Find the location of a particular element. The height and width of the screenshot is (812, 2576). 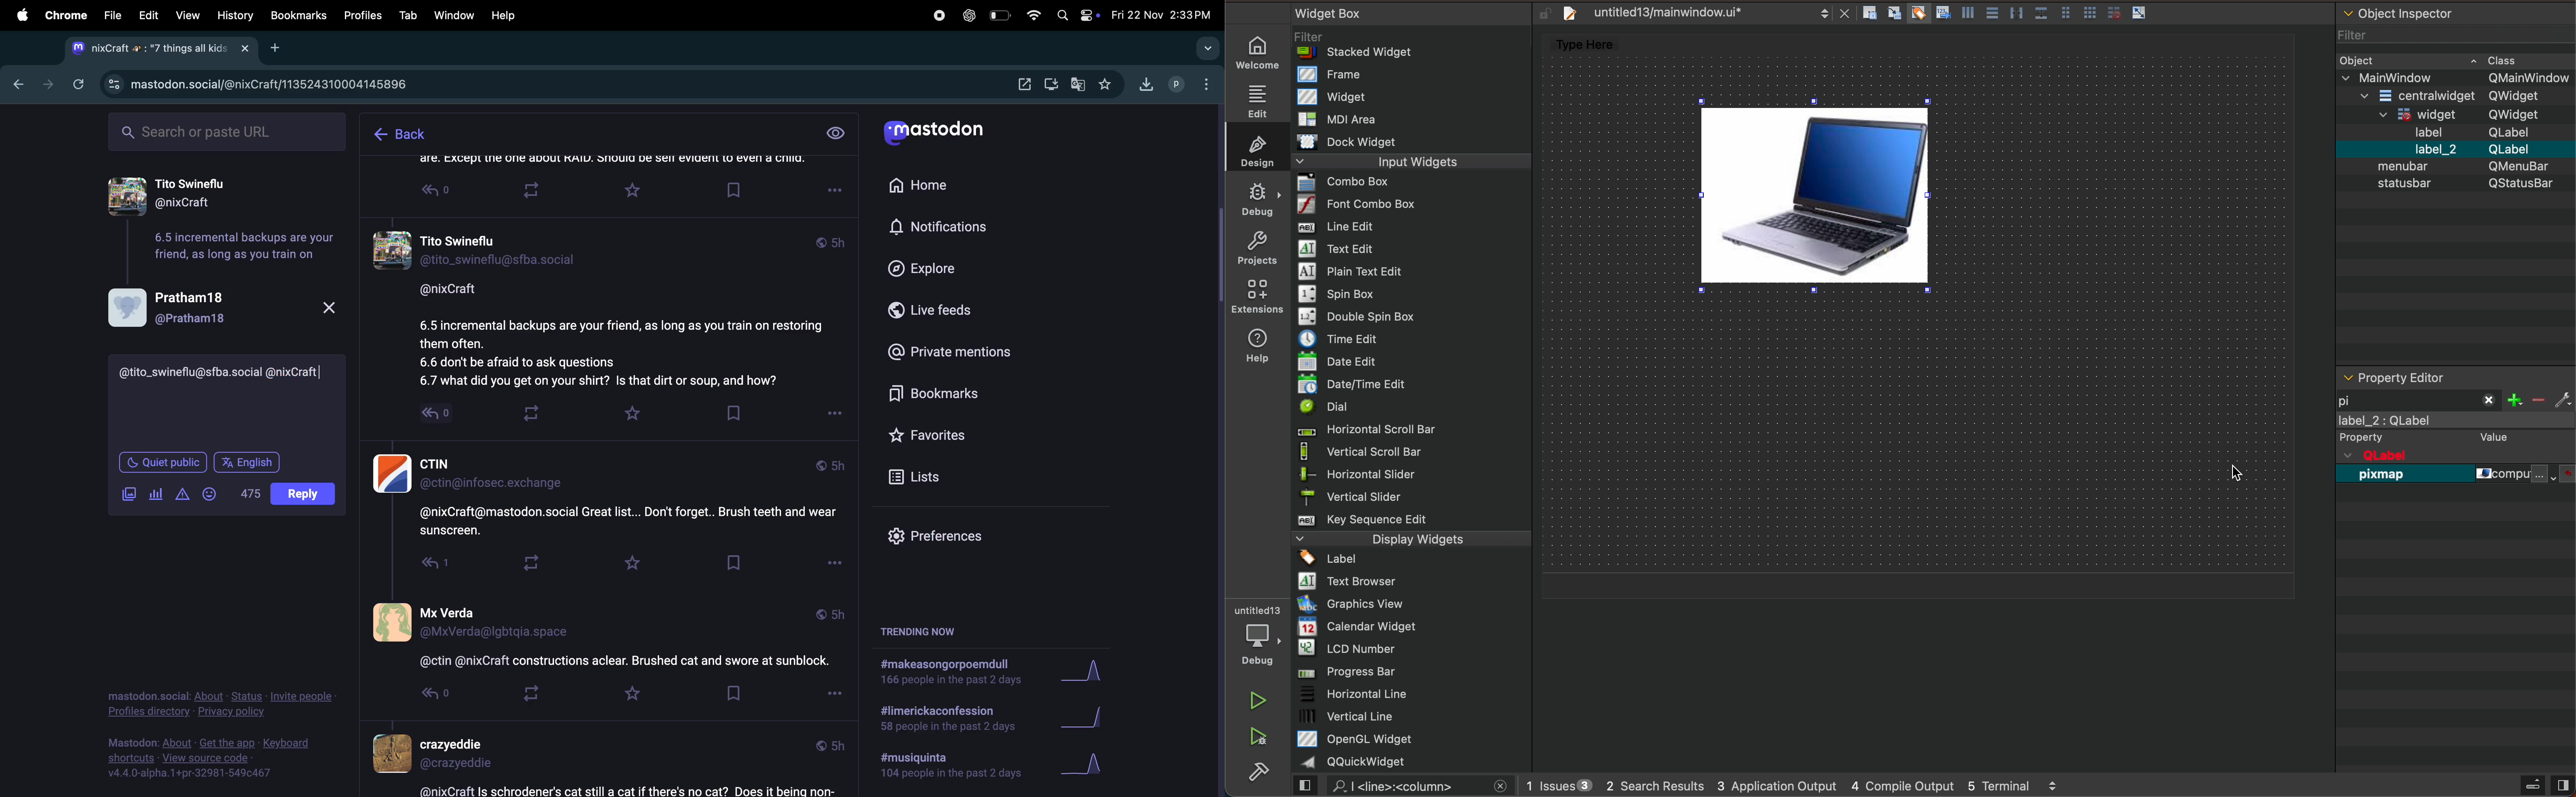

home is located at coordinates (926, 185).